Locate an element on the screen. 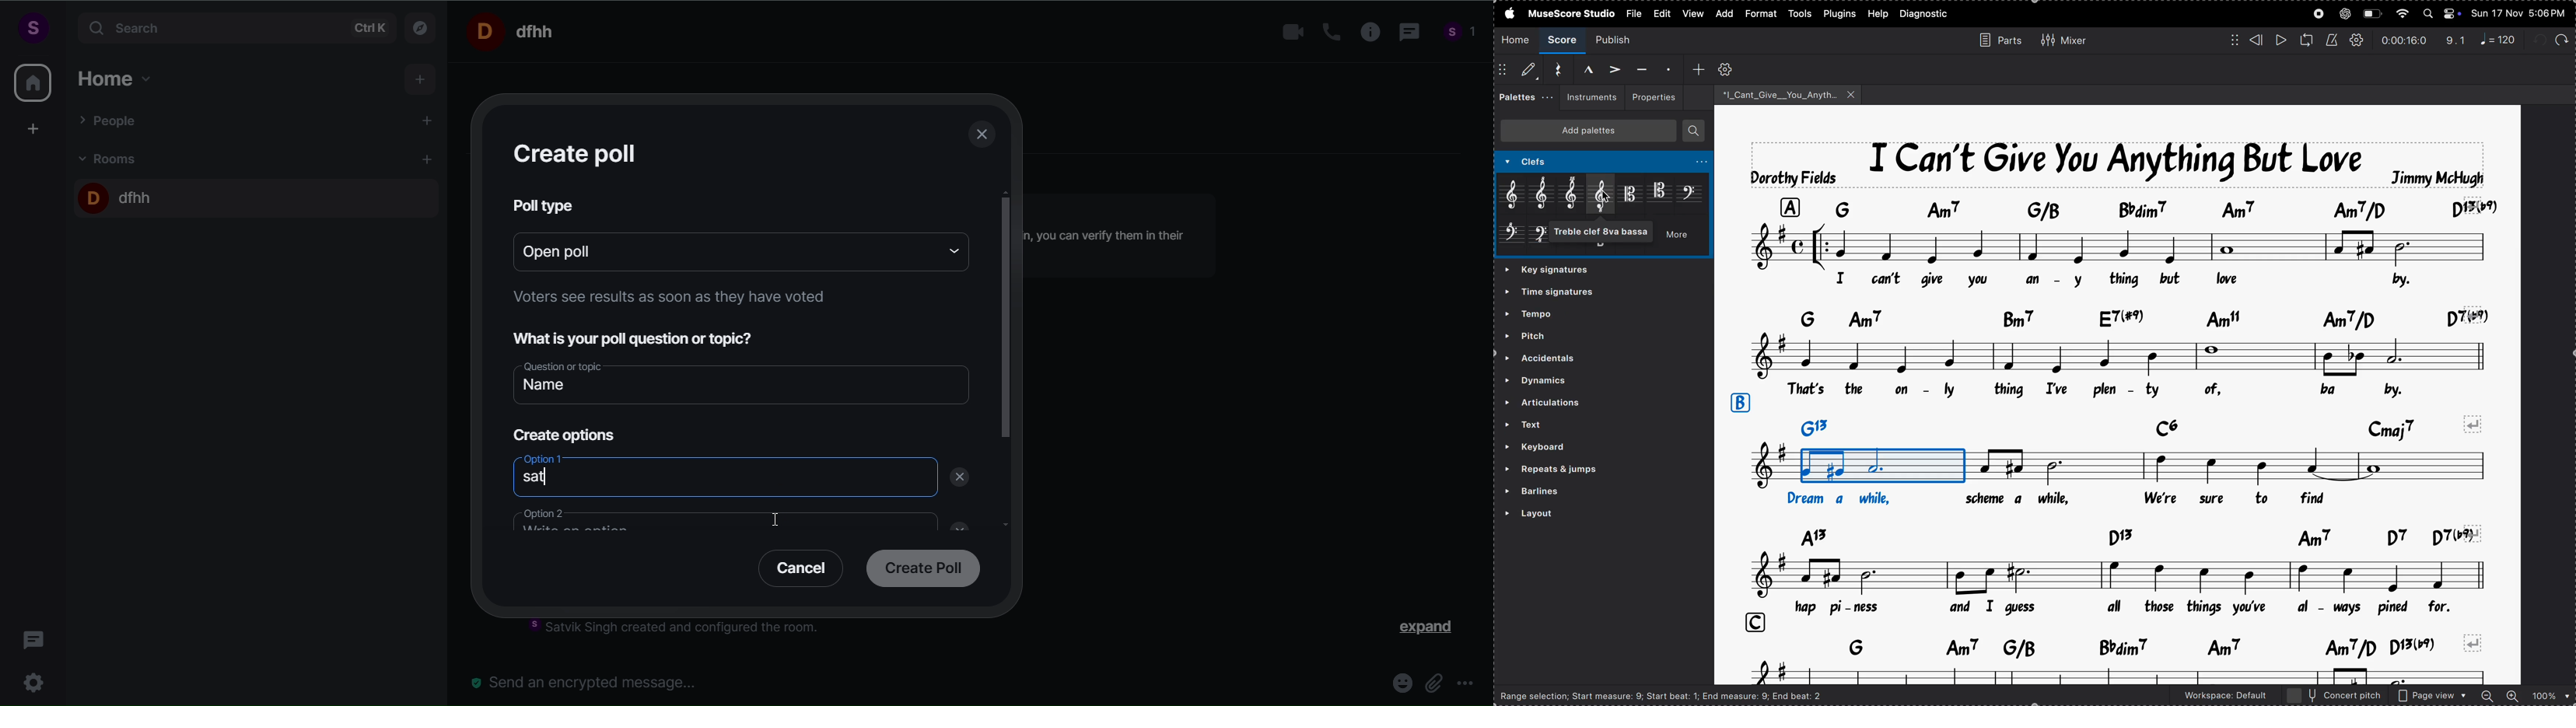 The height and width of the screenshot is (728, 2576). more options is located at coordinates (1465, 685).